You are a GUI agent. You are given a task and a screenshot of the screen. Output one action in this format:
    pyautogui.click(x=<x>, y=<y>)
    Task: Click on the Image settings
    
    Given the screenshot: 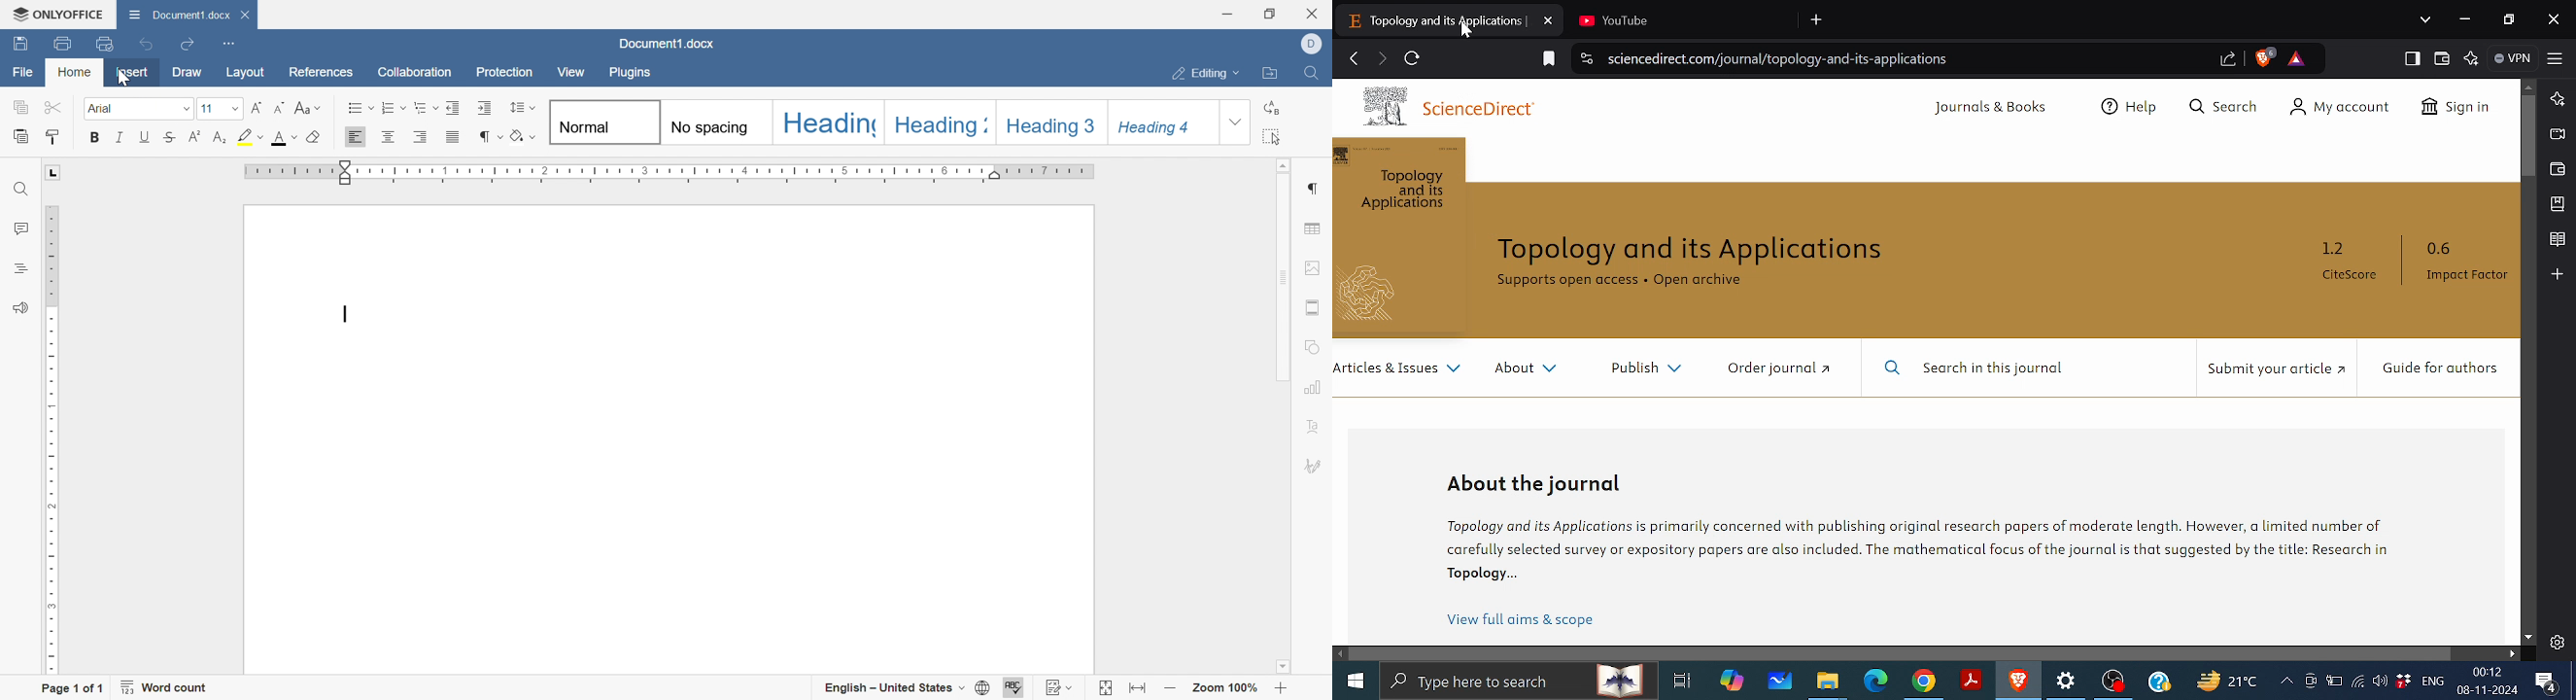 What is the action you would take?
    pyautogui.click(x=1315, y=267)
    